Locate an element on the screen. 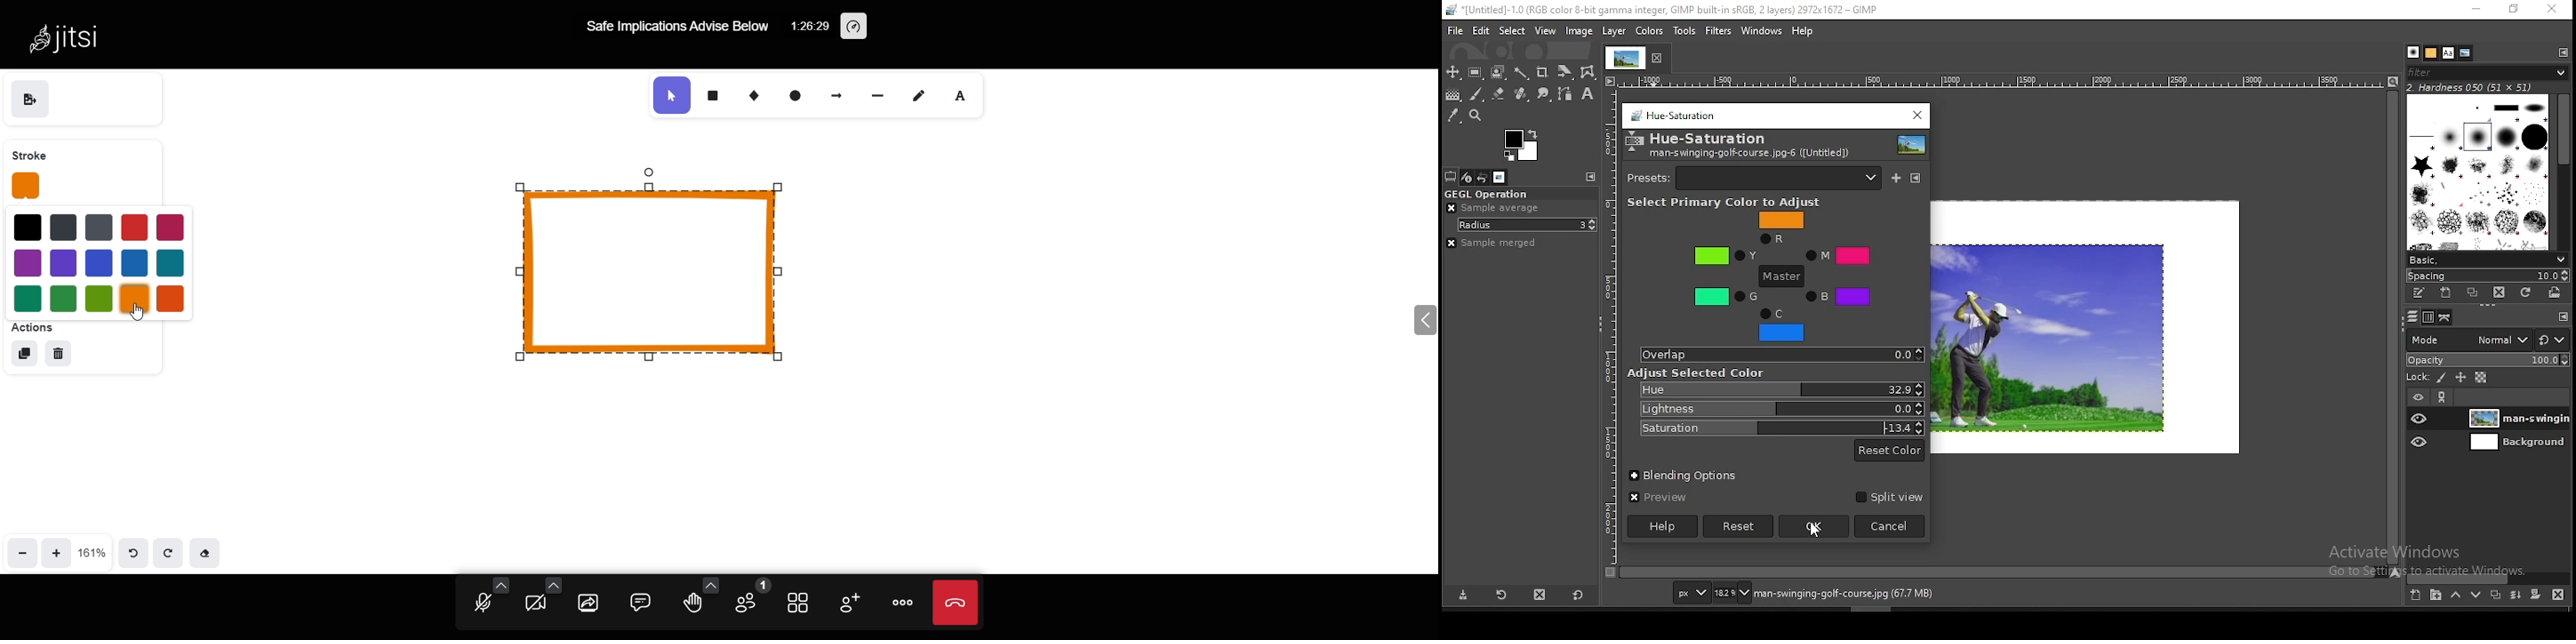 This screenshot has width=2576, height=644. blue 4 is located at coordinates (133, 263).